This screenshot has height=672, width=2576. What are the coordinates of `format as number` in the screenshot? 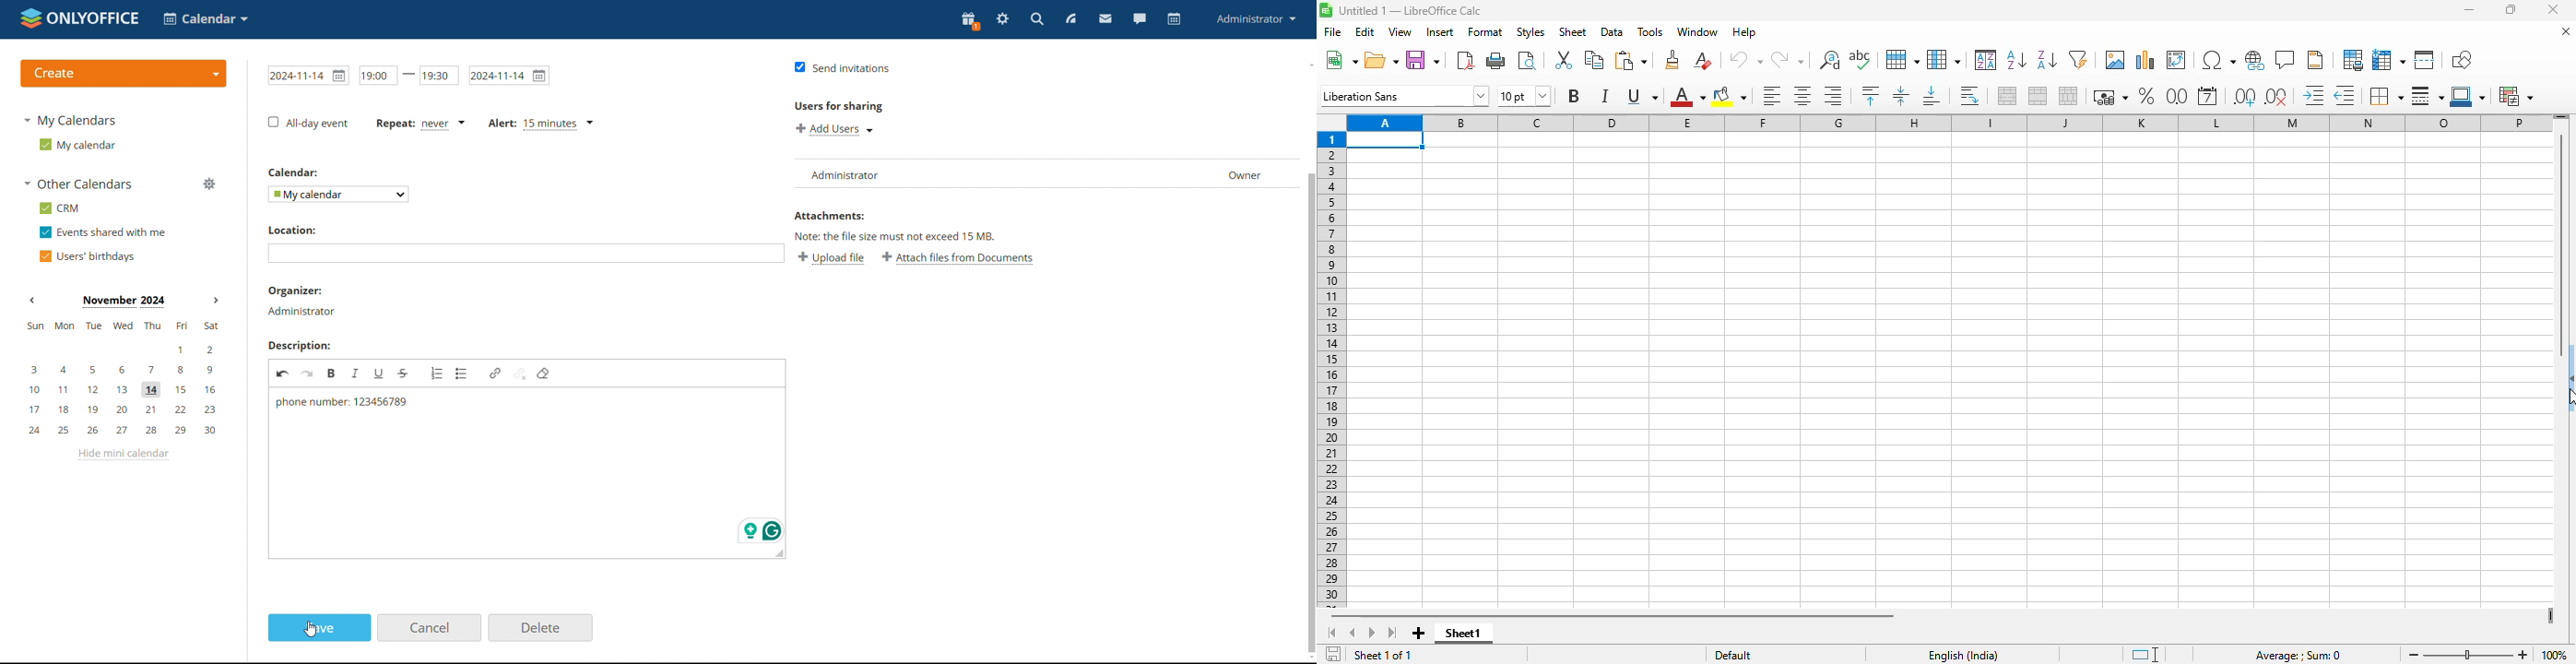 It's located at (2178, 96).